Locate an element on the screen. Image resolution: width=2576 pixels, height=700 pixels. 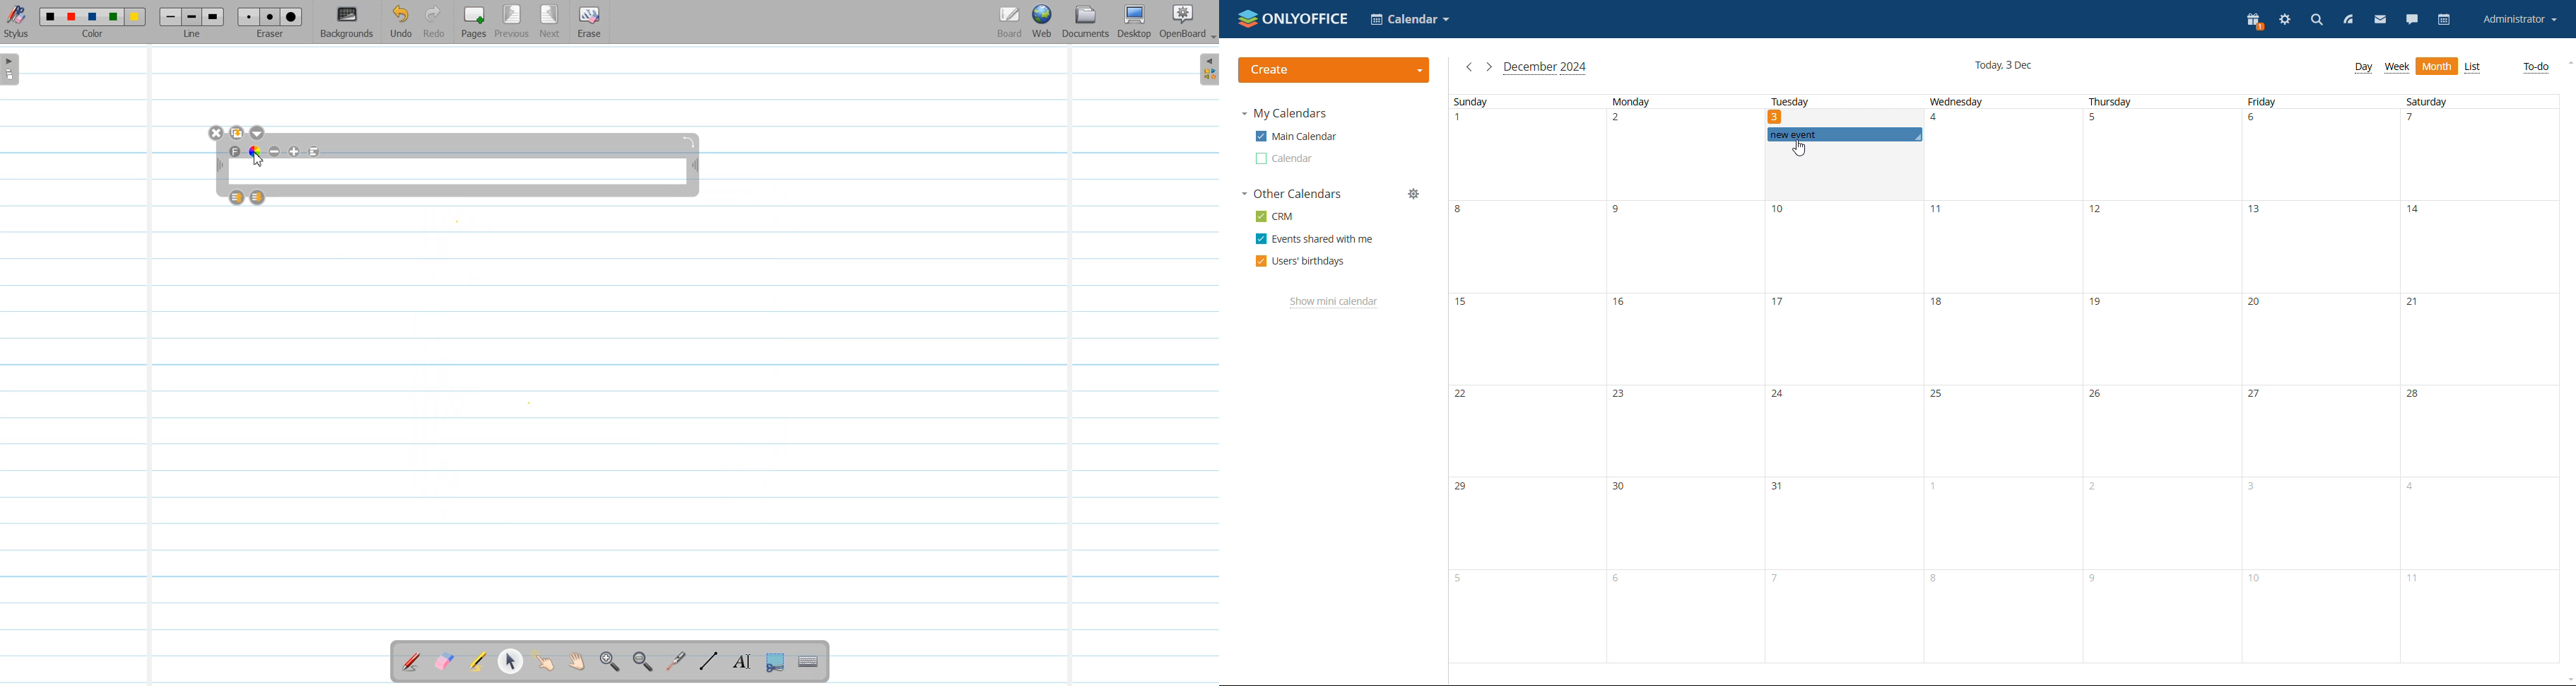
other calendars is located at coordinates (1290, 194).